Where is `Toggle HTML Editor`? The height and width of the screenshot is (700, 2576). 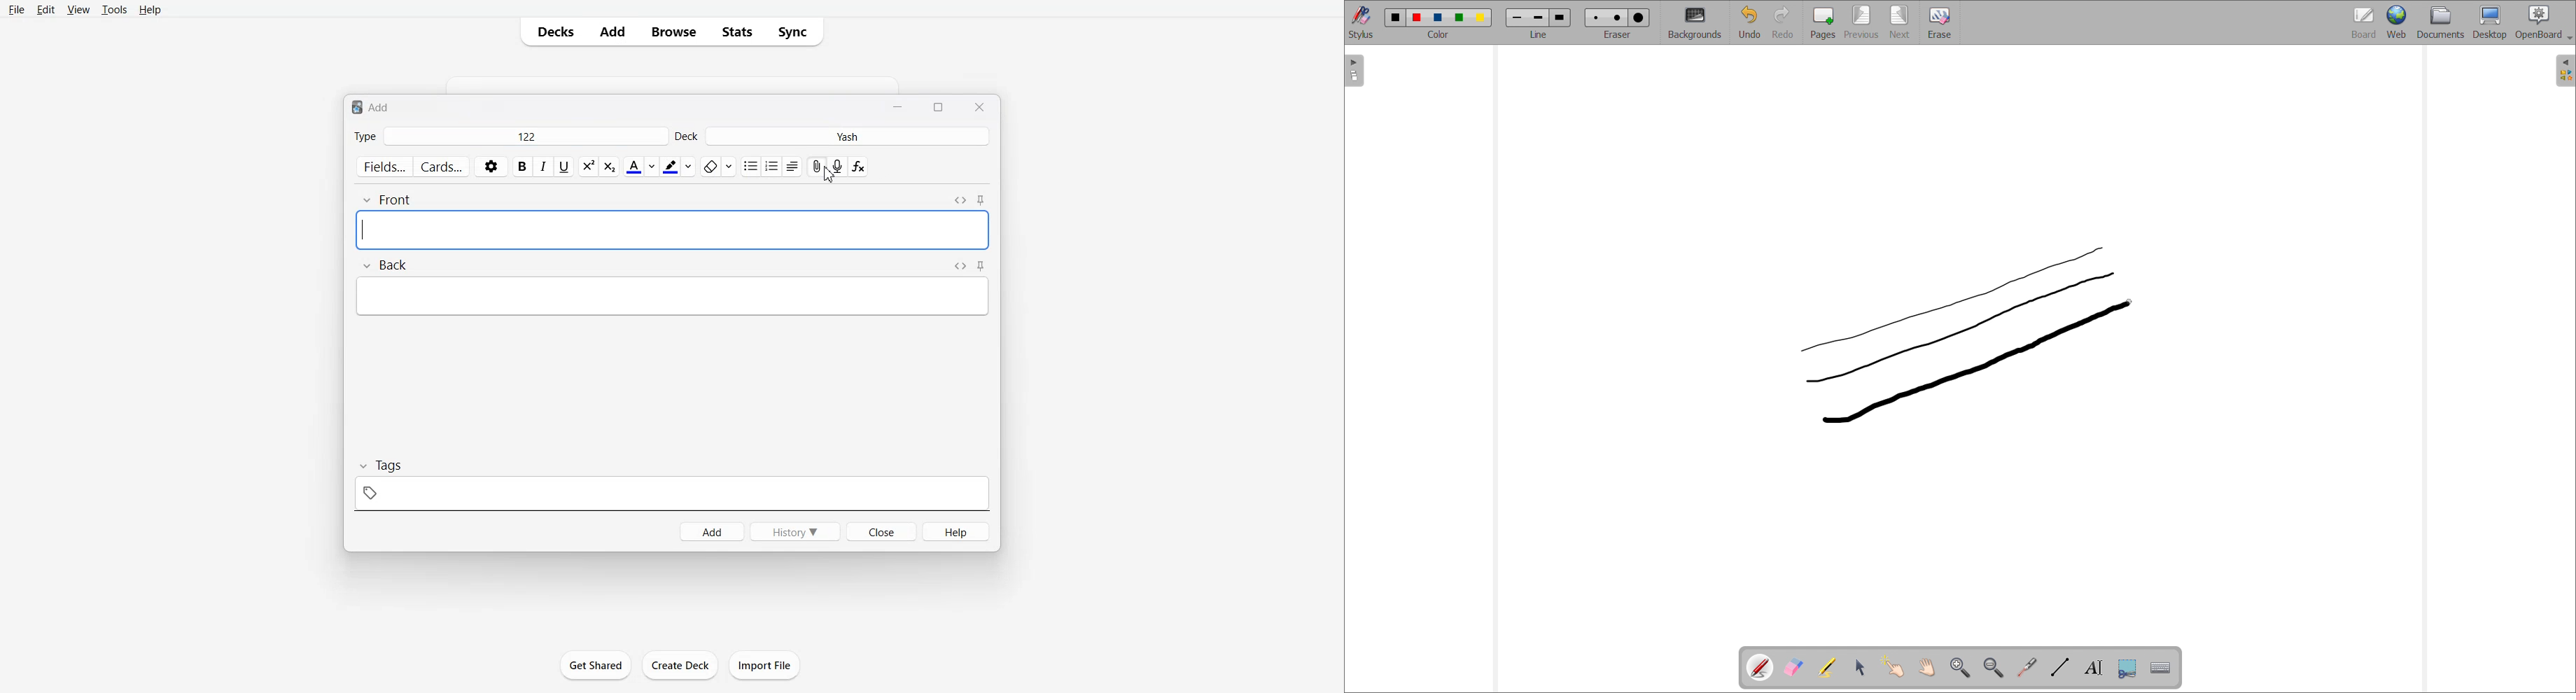 Toggle HTML Editor is located at coordinates (960, 267).